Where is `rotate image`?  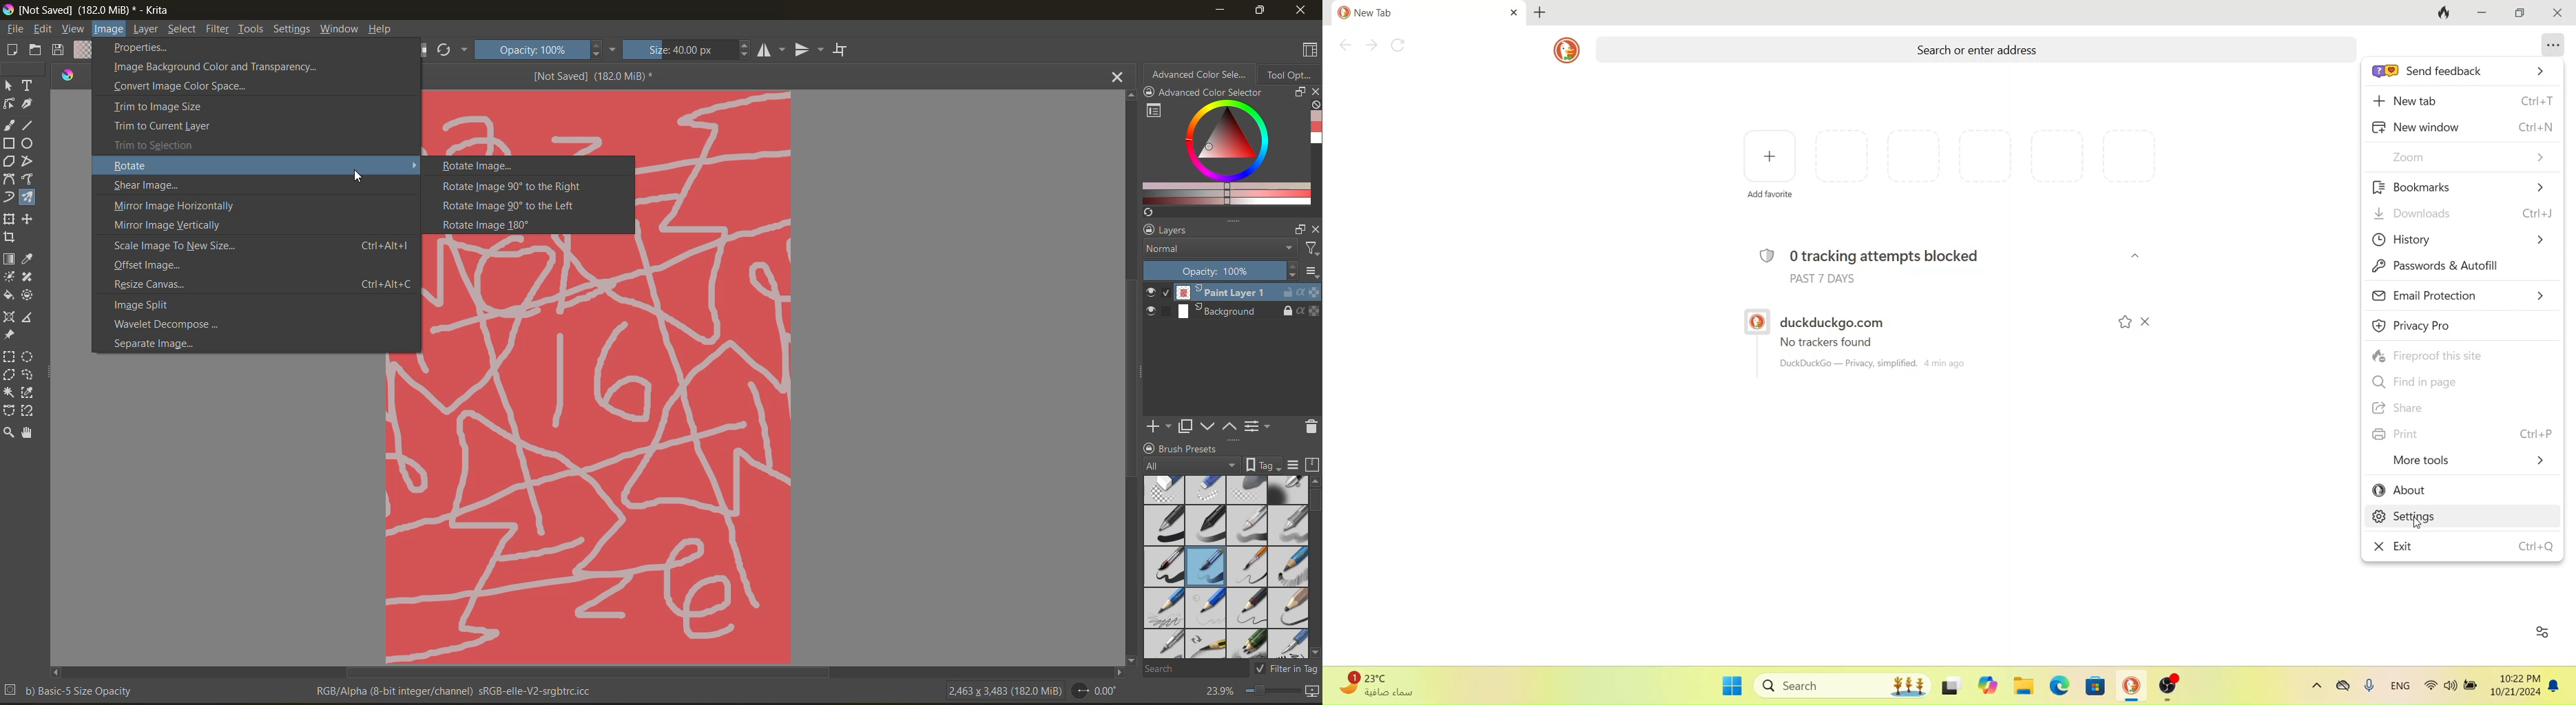 rotate image is located at coordinates (484, 167).